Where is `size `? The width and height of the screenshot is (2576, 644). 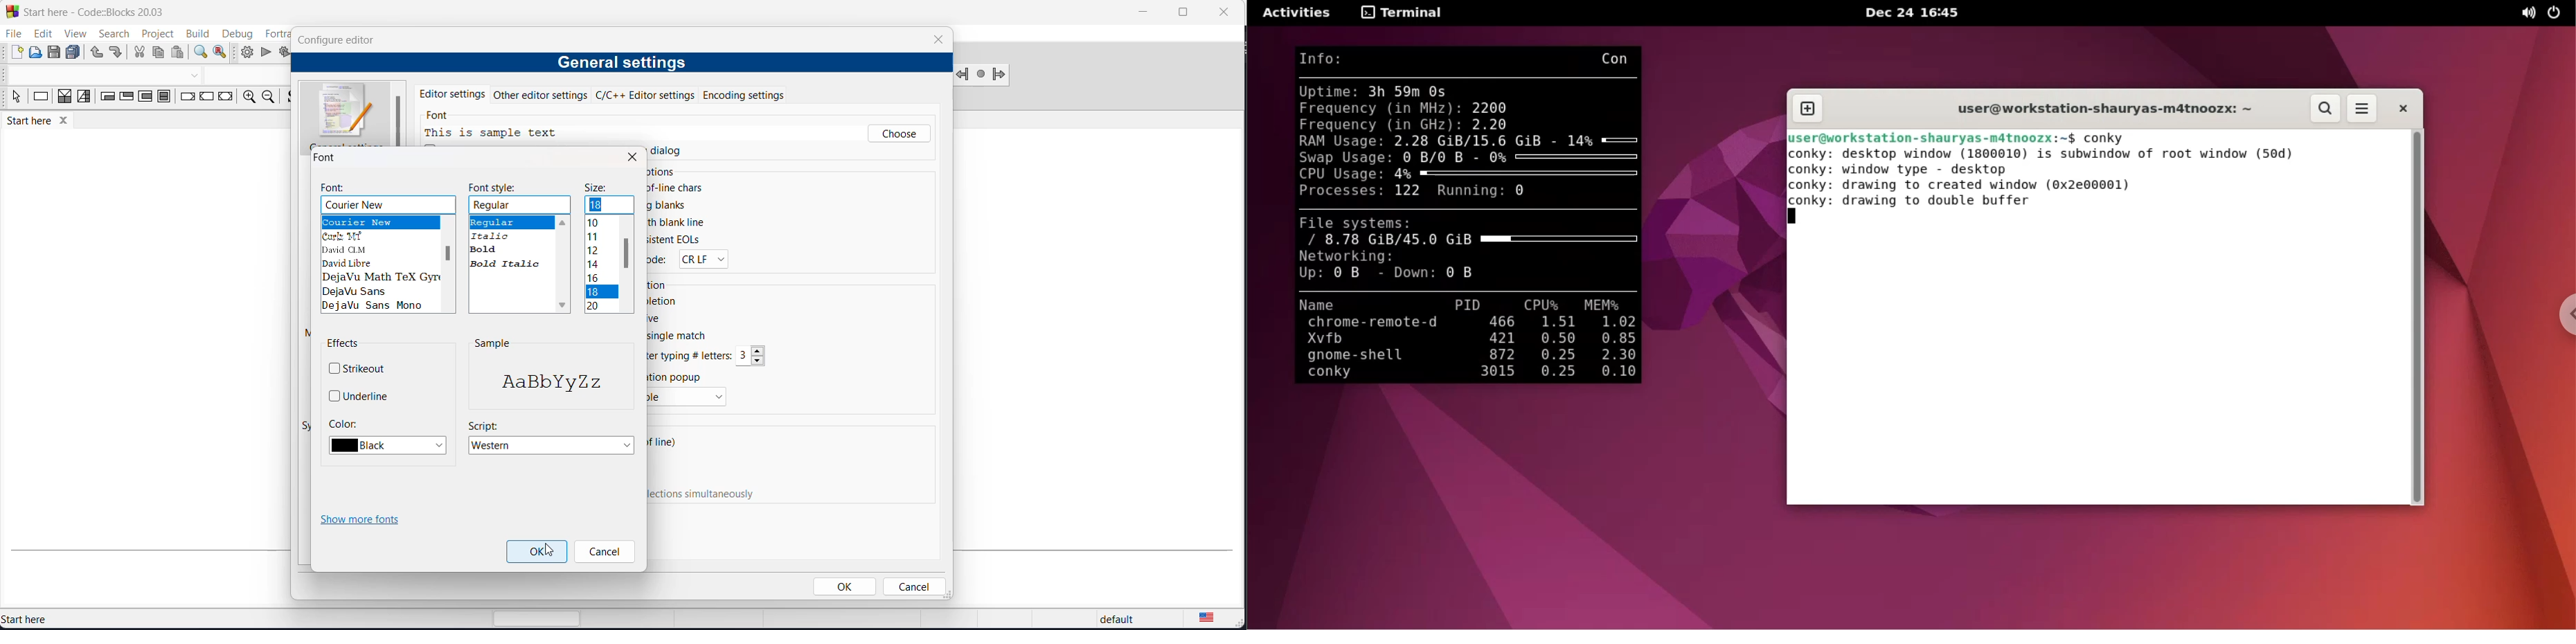
size  is located at coordinates (597, 189).